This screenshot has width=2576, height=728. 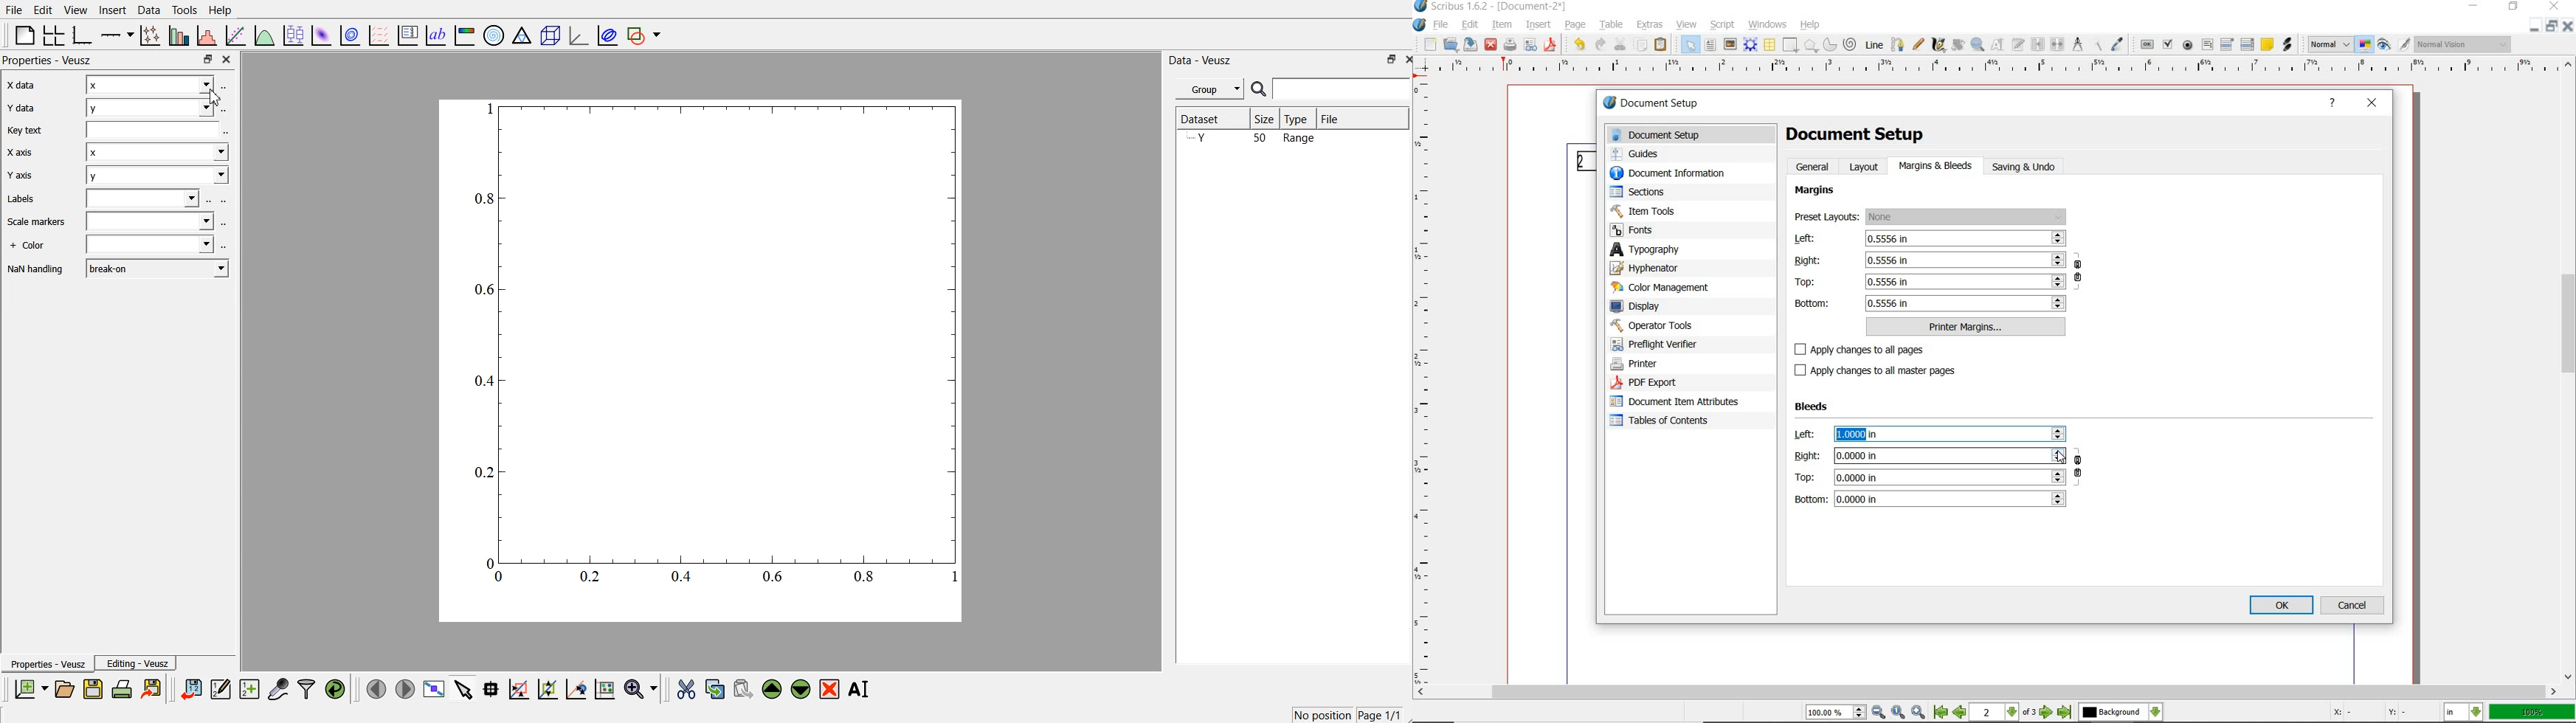 What do you see at coordinates (2354, 605) in the screenshot?
I see `cancel` at bounding box center [2354, 605].